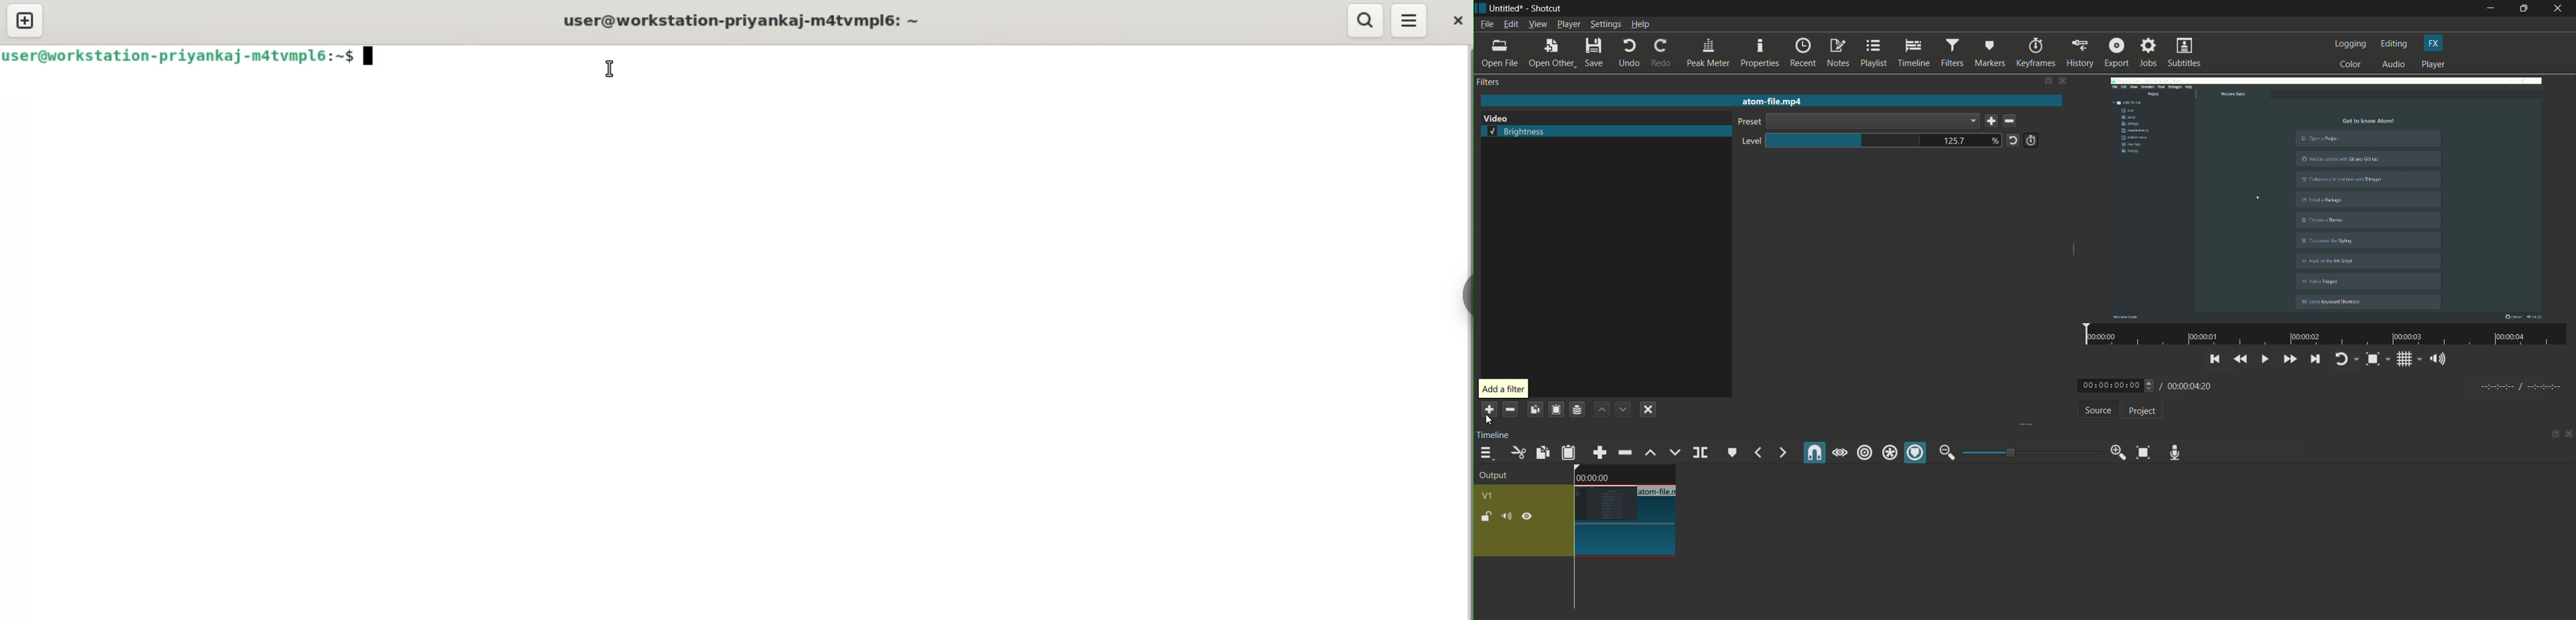 Image resolution: width=2576 pixels, height=644 pixels. I want to click on ripple, so click(1864, 453).